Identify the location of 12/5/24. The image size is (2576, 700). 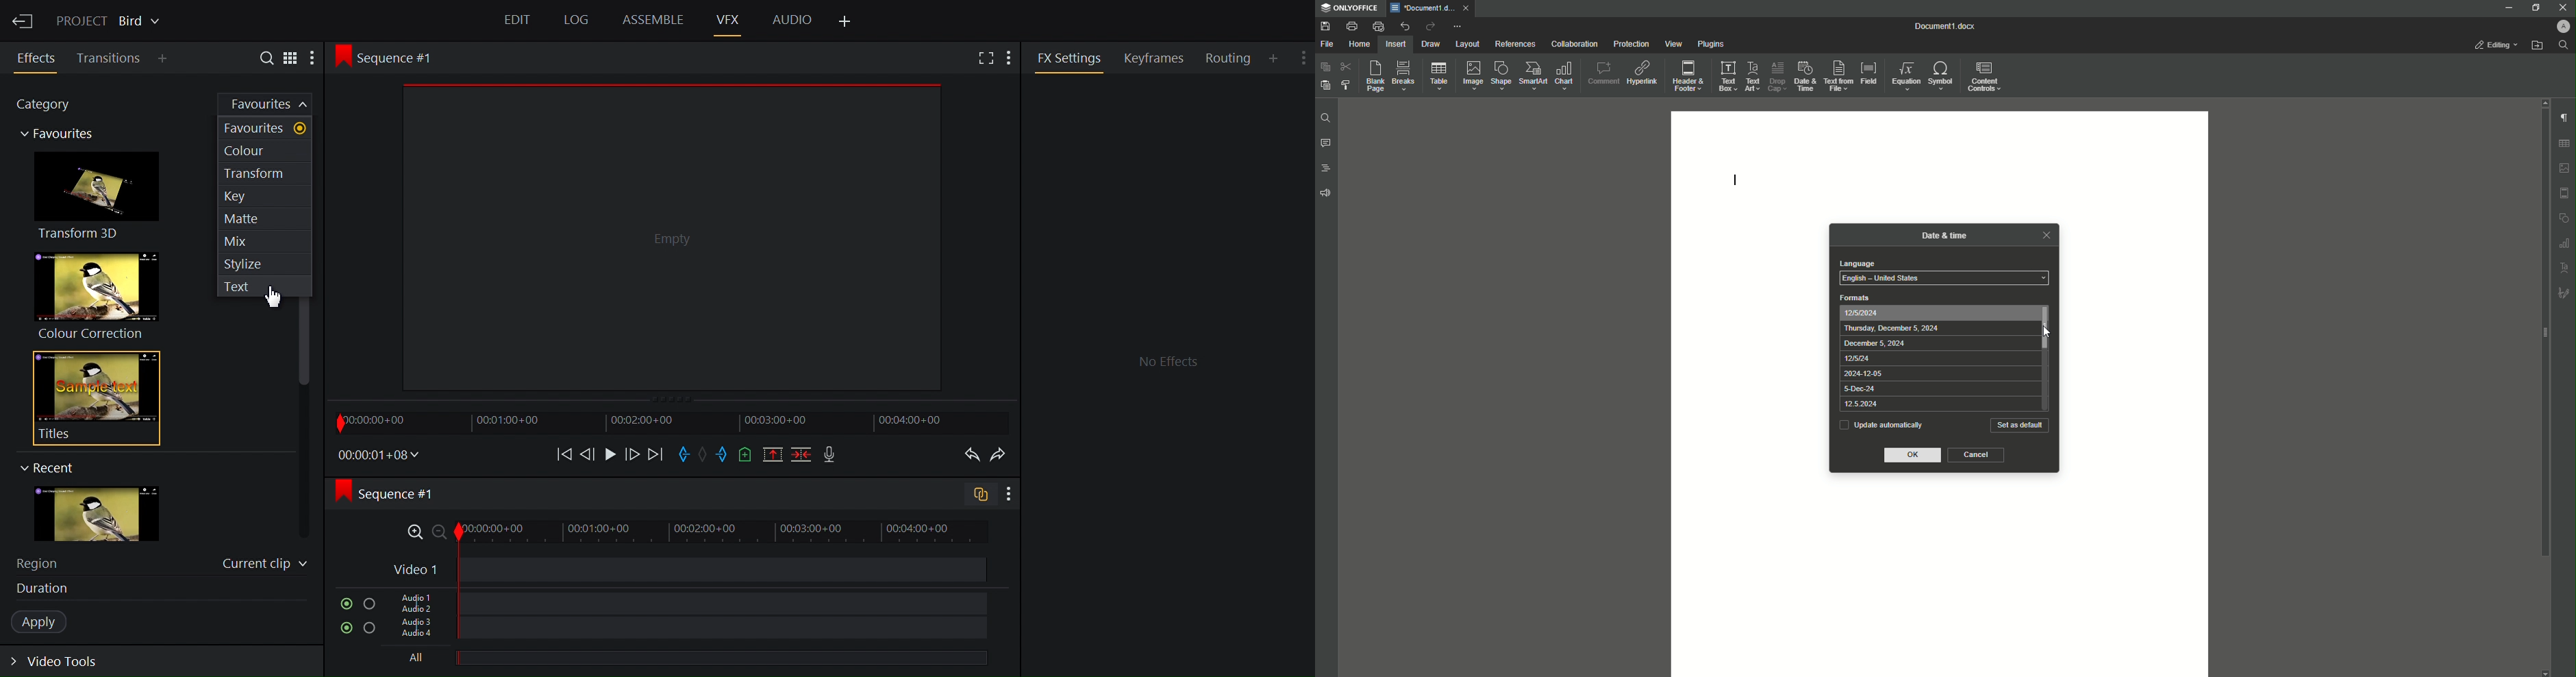
(1857, 358).